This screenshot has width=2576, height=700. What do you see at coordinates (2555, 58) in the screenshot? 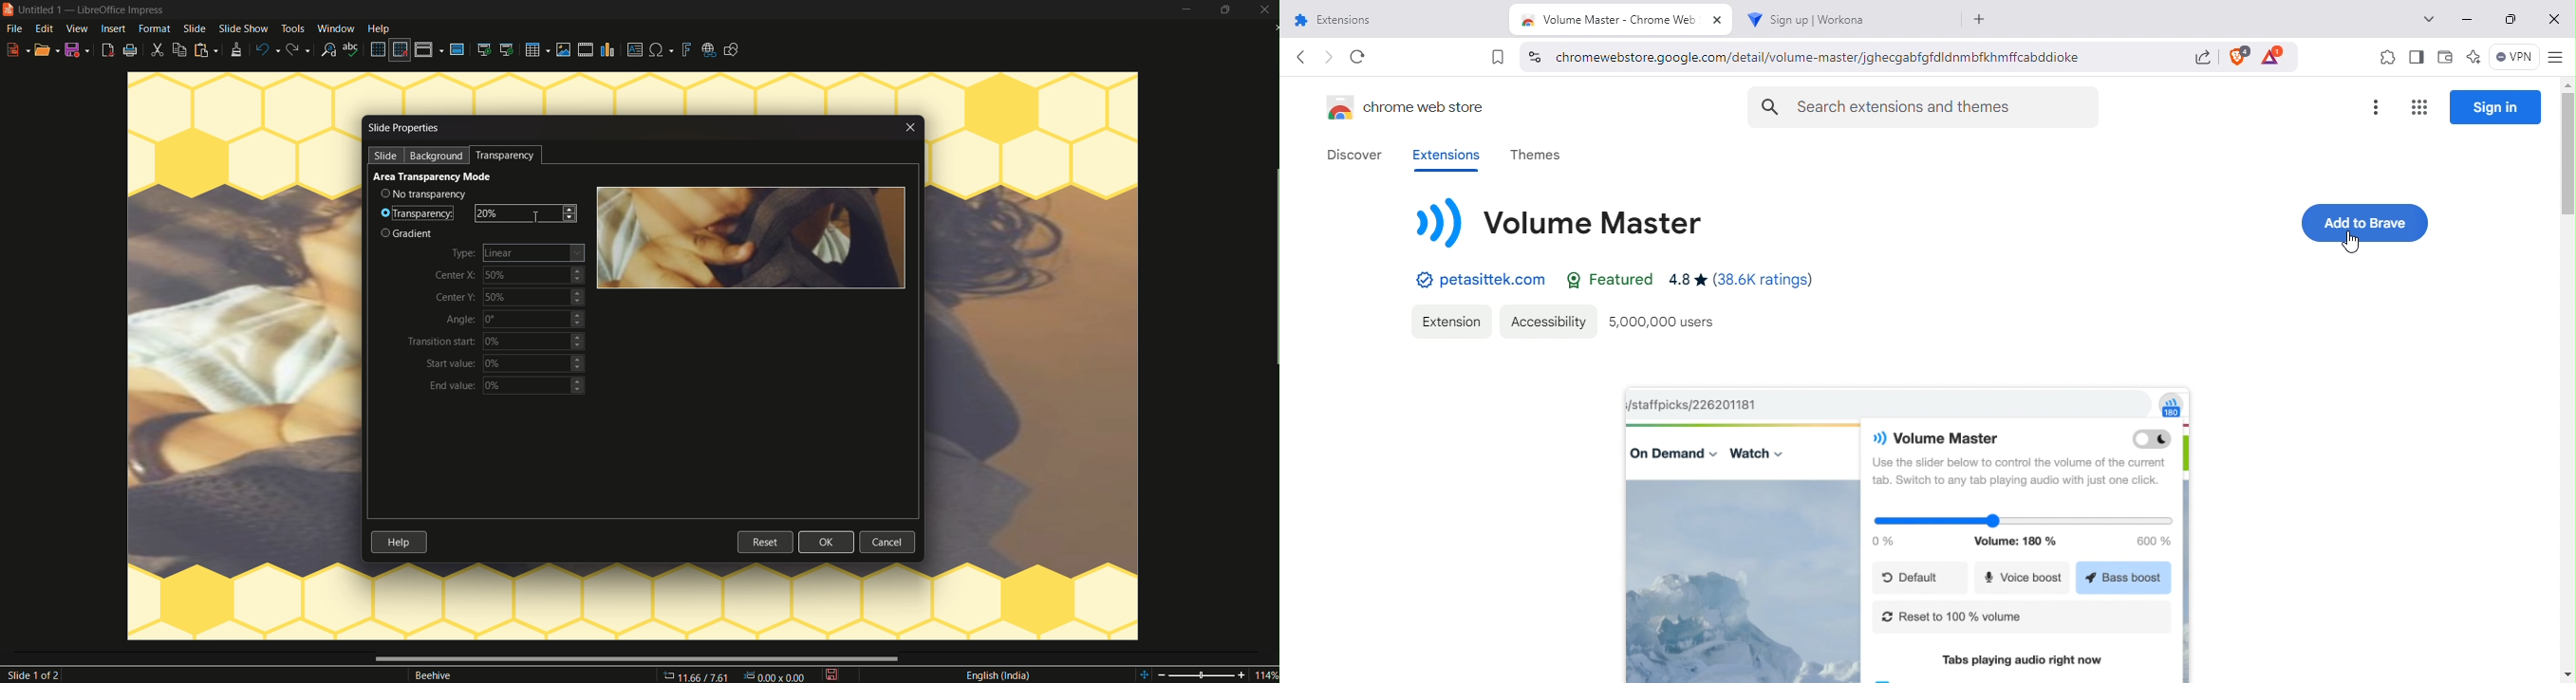
I see `Customize and control Brave` at bounding box center [2555, 58].